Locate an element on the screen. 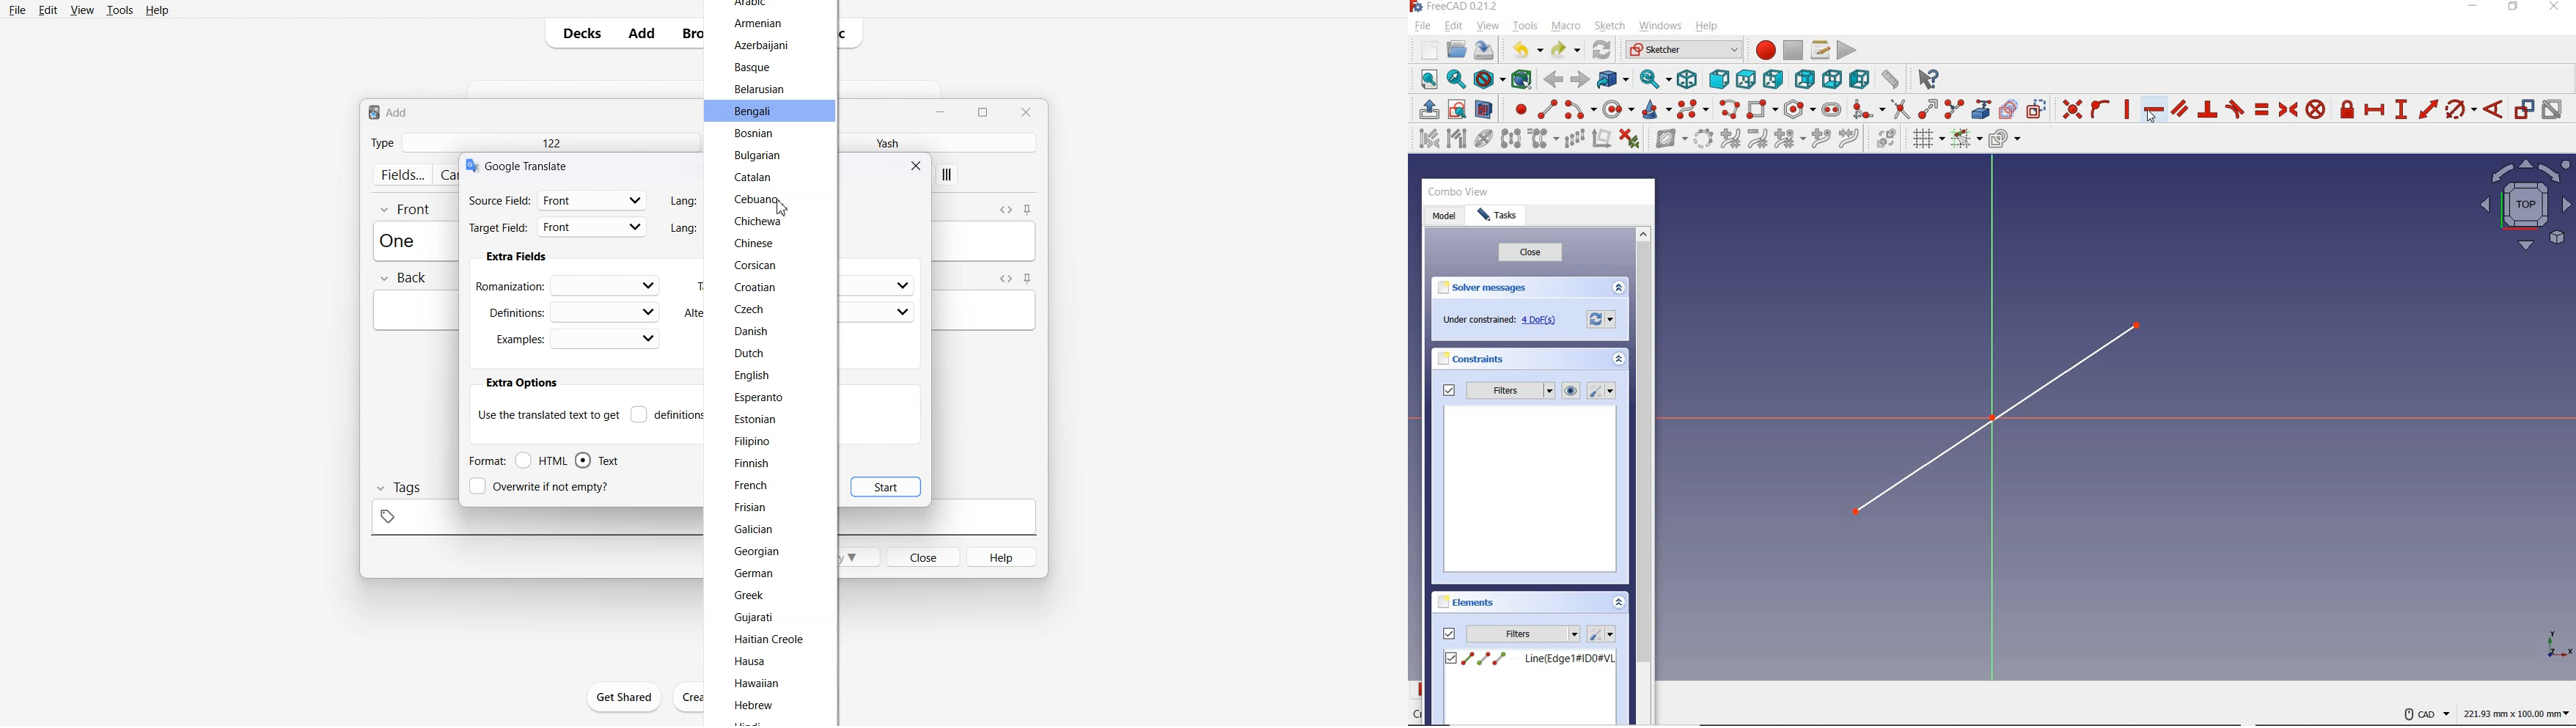 The image size is (2576, 728). Chichewa is located at coordinates (759, 221).